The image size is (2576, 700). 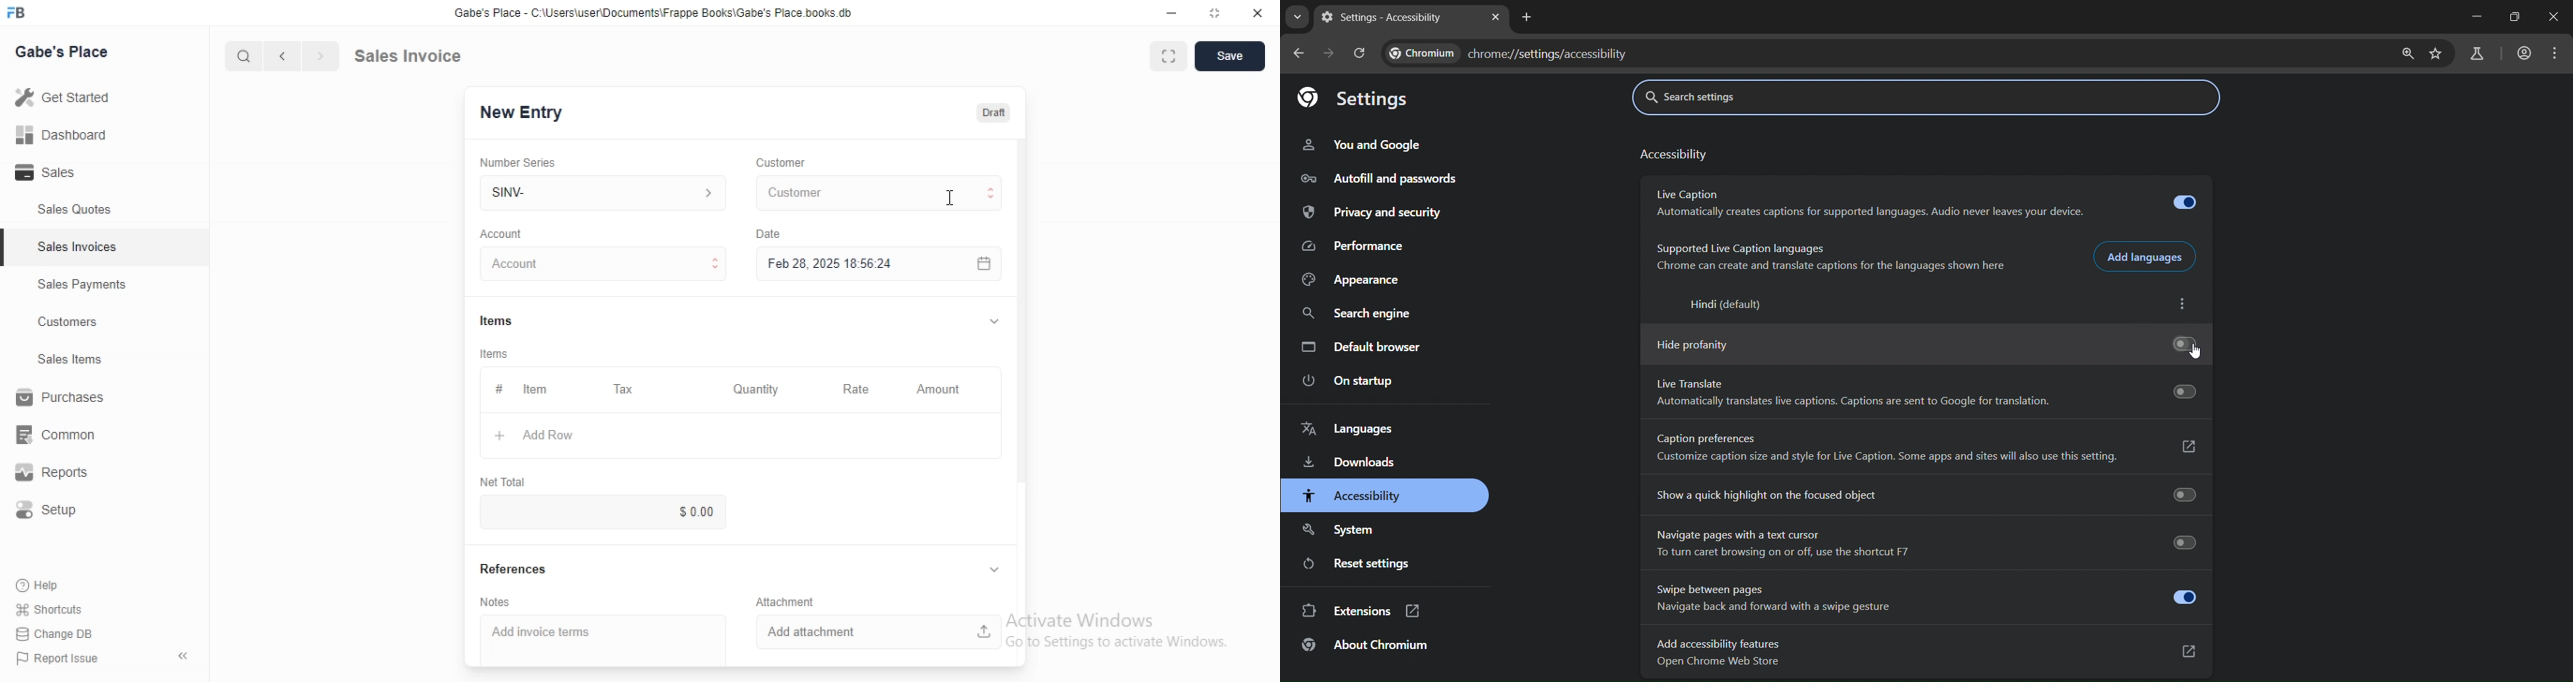 What do you see at coordinates (1353, 564) in the screenshot?
I see `reset settings` at bounding box center [1353, 564].